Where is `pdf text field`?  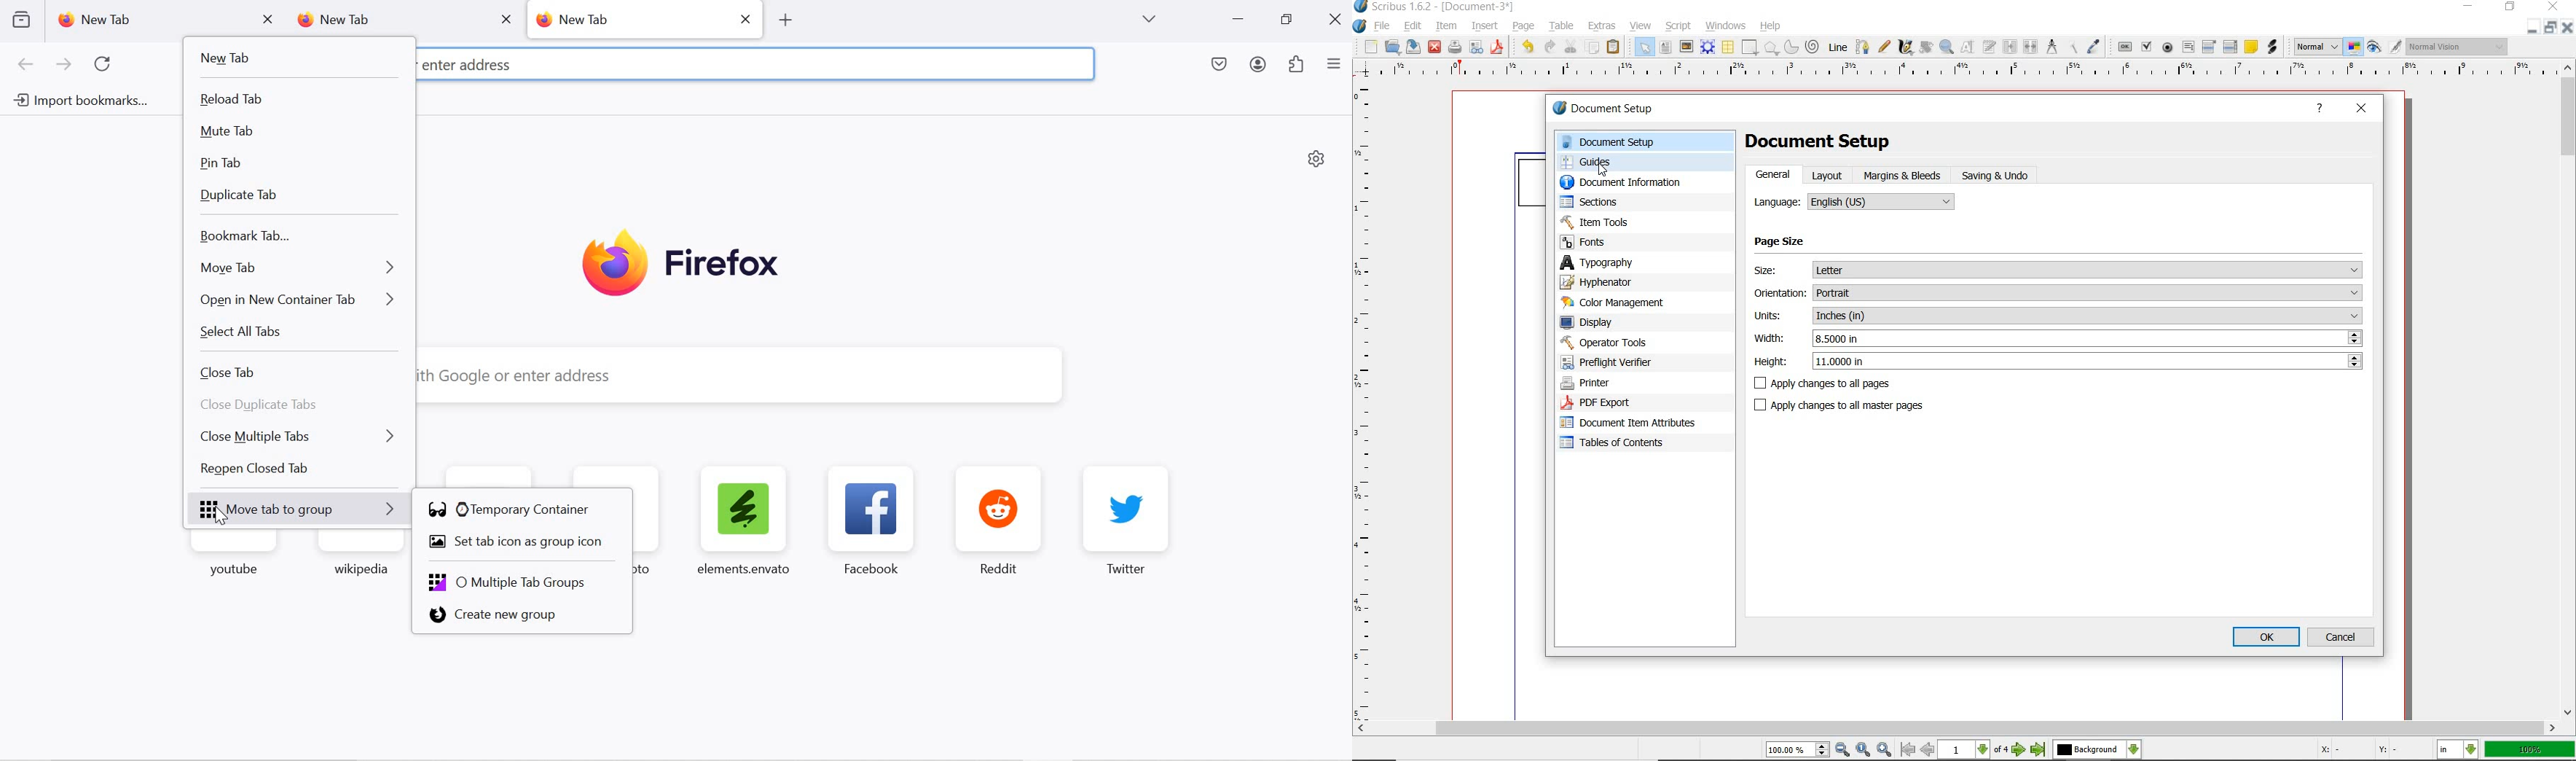 pdf text field is located at coordinates (2188, 47).